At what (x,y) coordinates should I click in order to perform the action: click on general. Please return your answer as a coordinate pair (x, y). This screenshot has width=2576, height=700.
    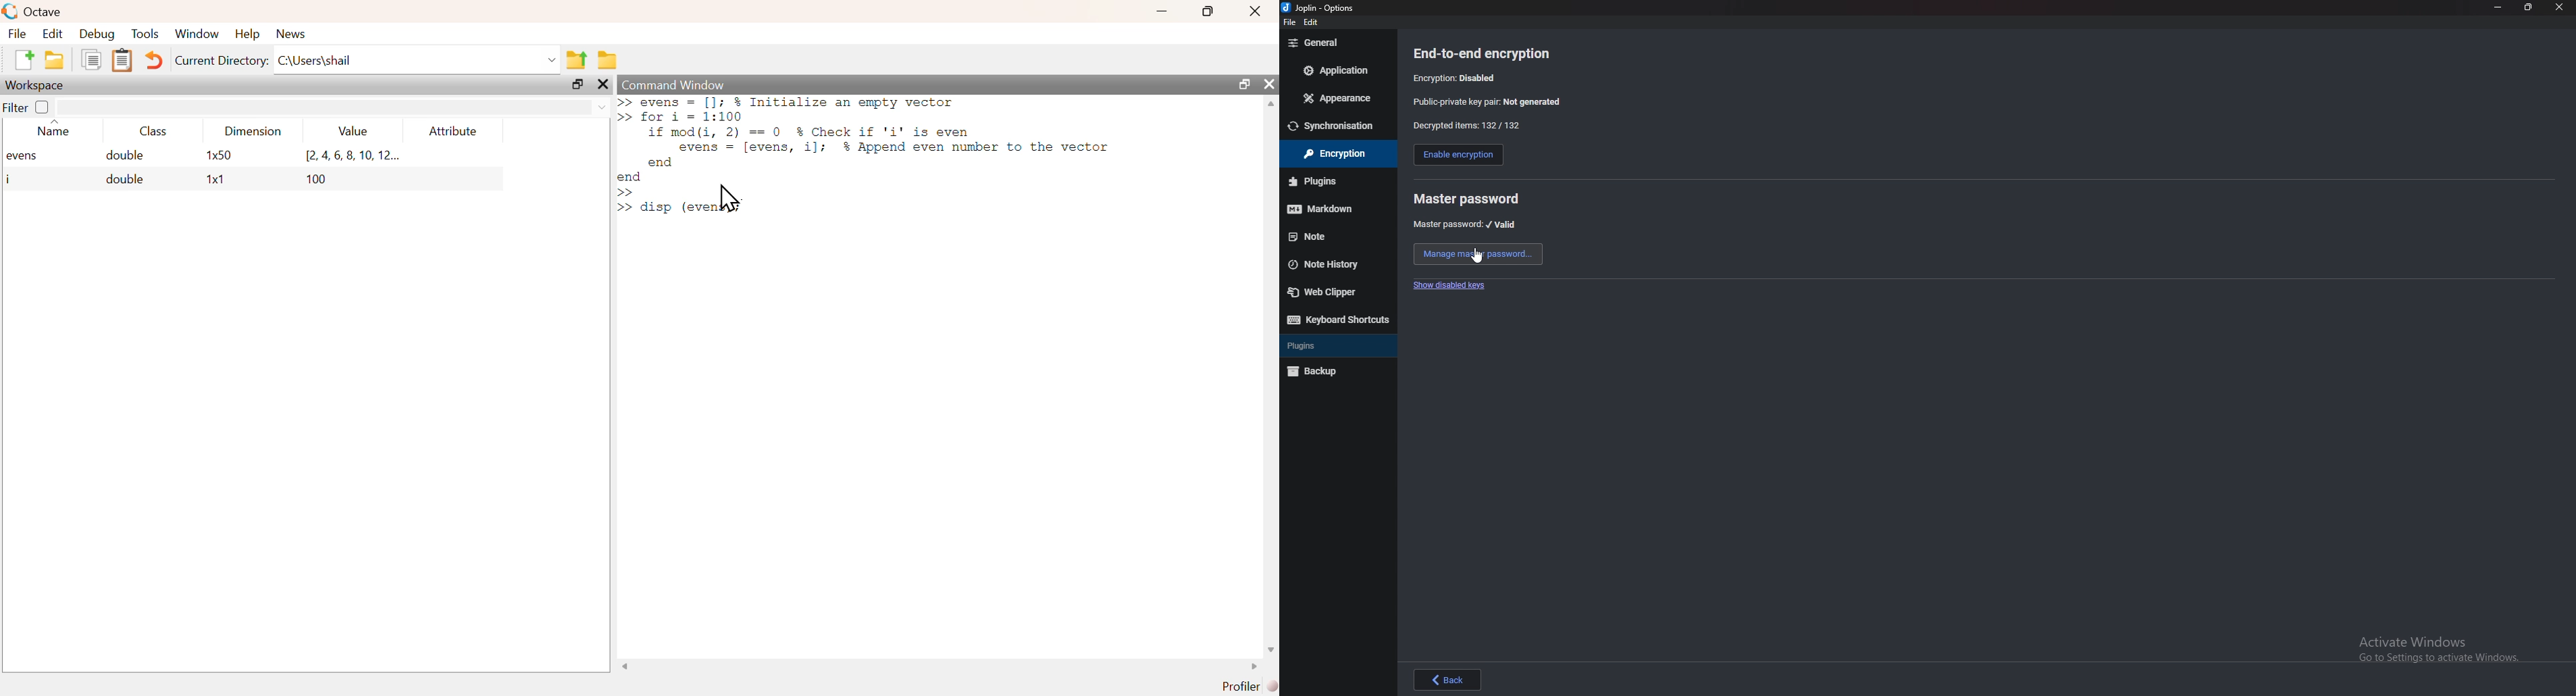
    Looking at the image, I should click on (1336, 43).